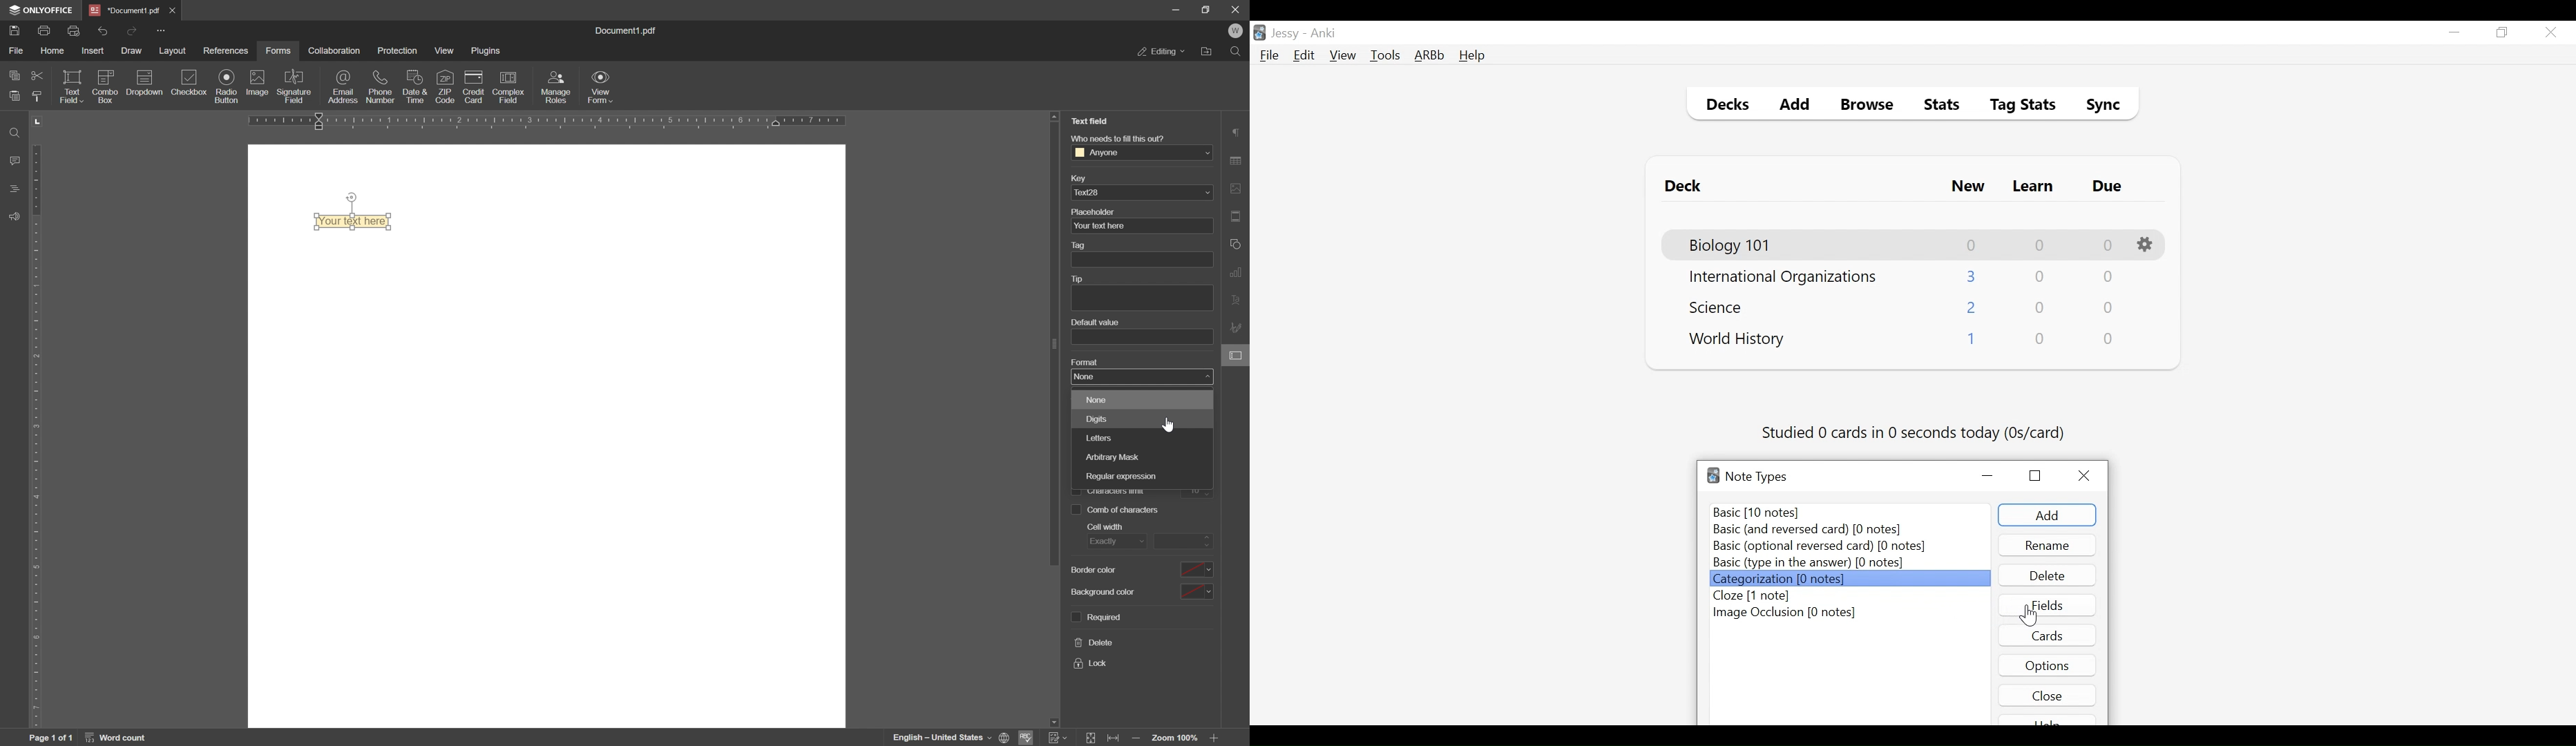 Image resolution: width=2576 pixels, height=756 pixels. Describe the element at coordinates (1097, 399) in the screenshot. I see `none` at that location.